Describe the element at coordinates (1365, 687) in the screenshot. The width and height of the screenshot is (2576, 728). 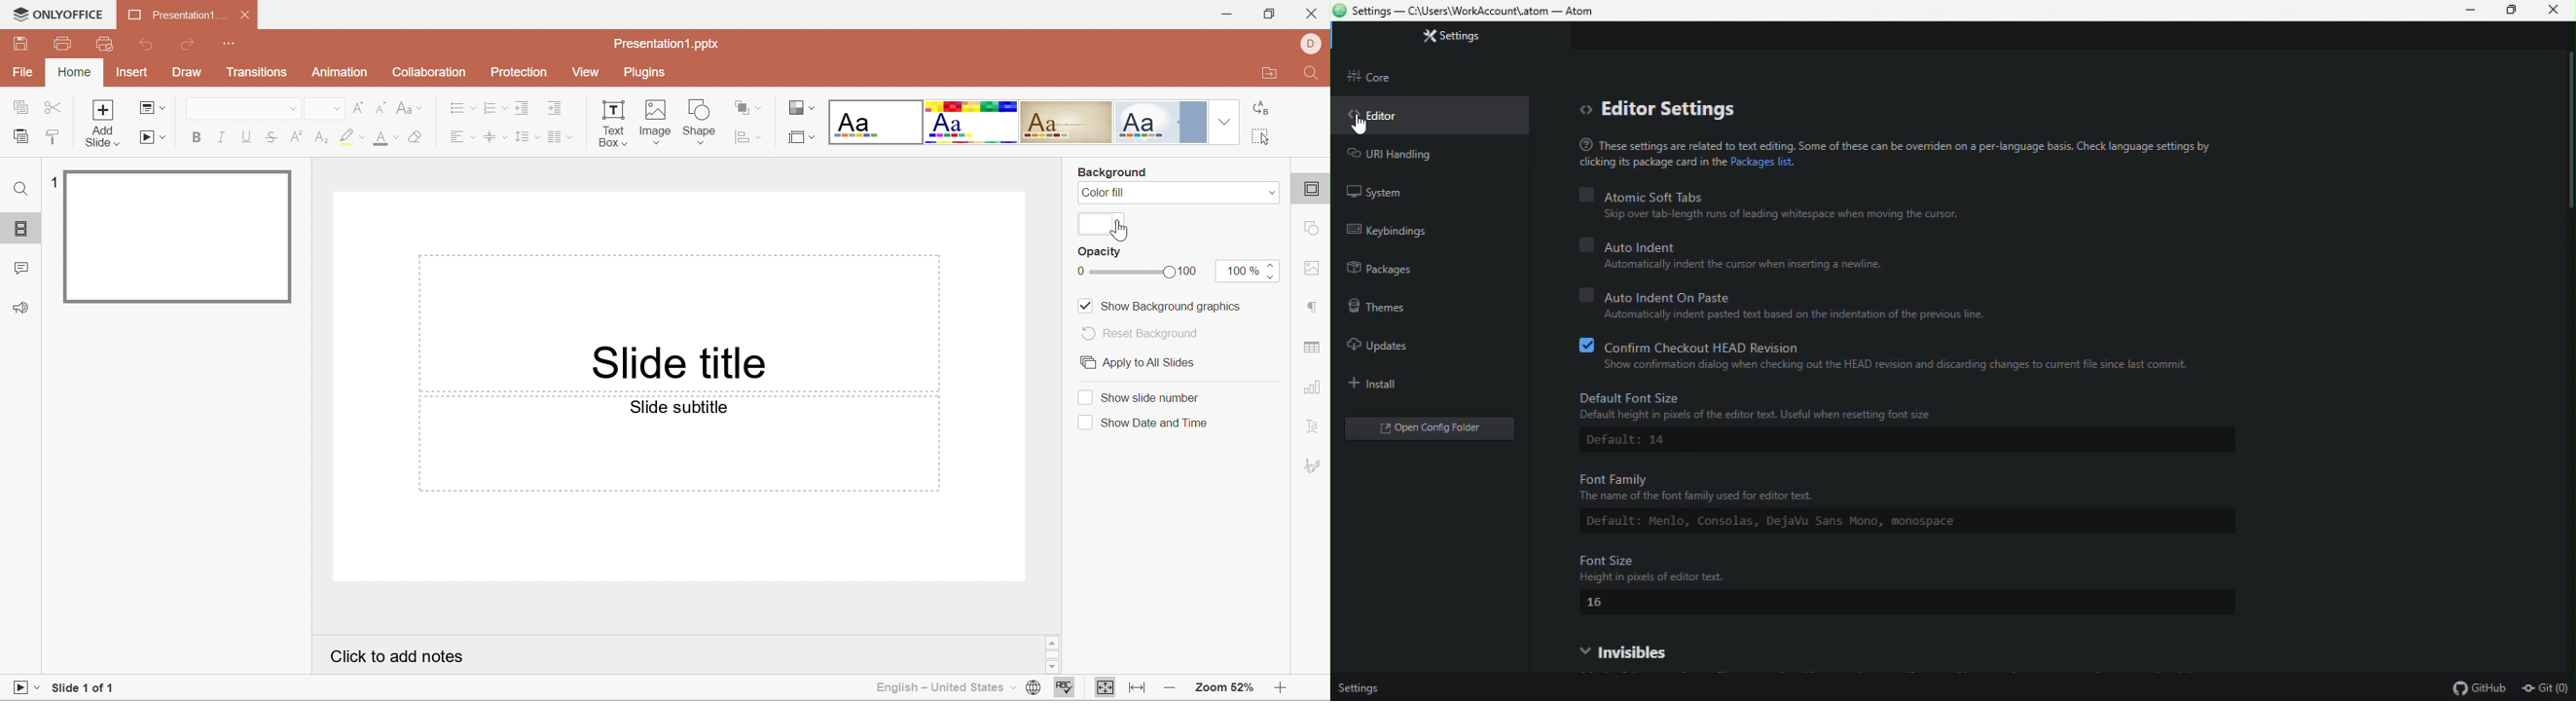
I see `Setting` at that location.